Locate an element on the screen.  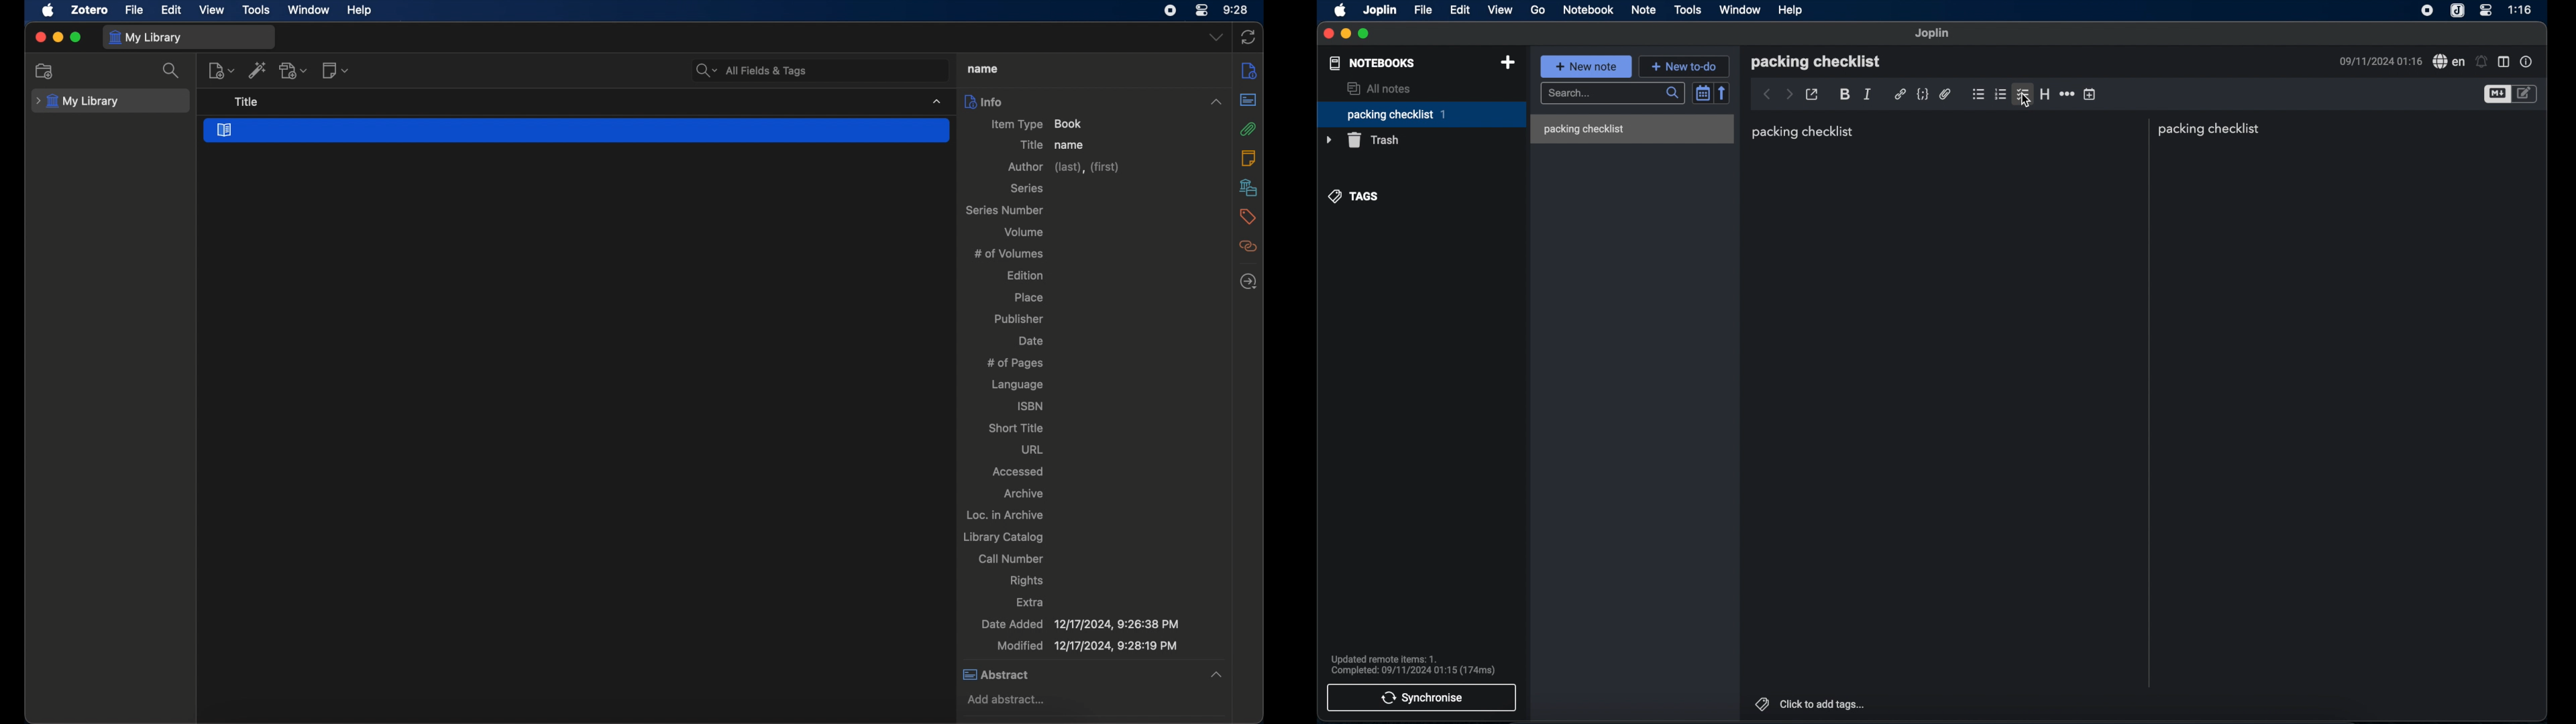
new note is located at coordinates (1587, 66).